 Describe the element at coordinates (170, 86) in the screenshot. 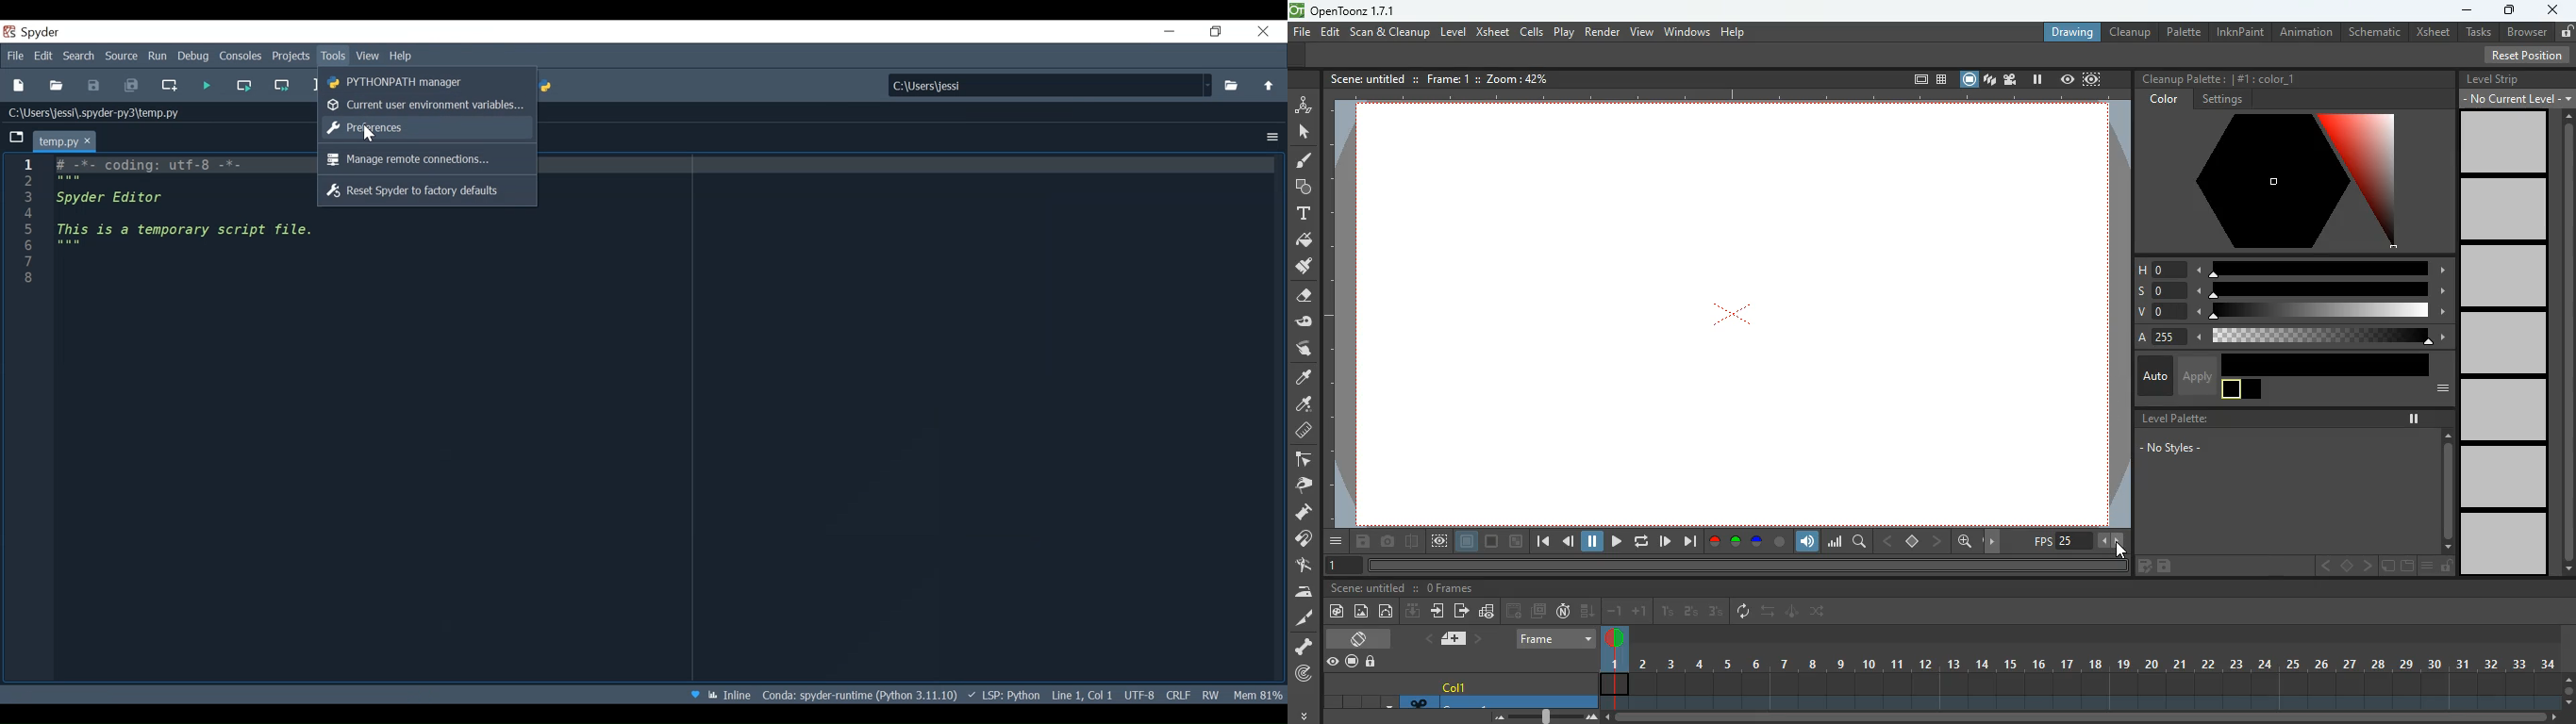

I see `Create new file at the current file` at that location.